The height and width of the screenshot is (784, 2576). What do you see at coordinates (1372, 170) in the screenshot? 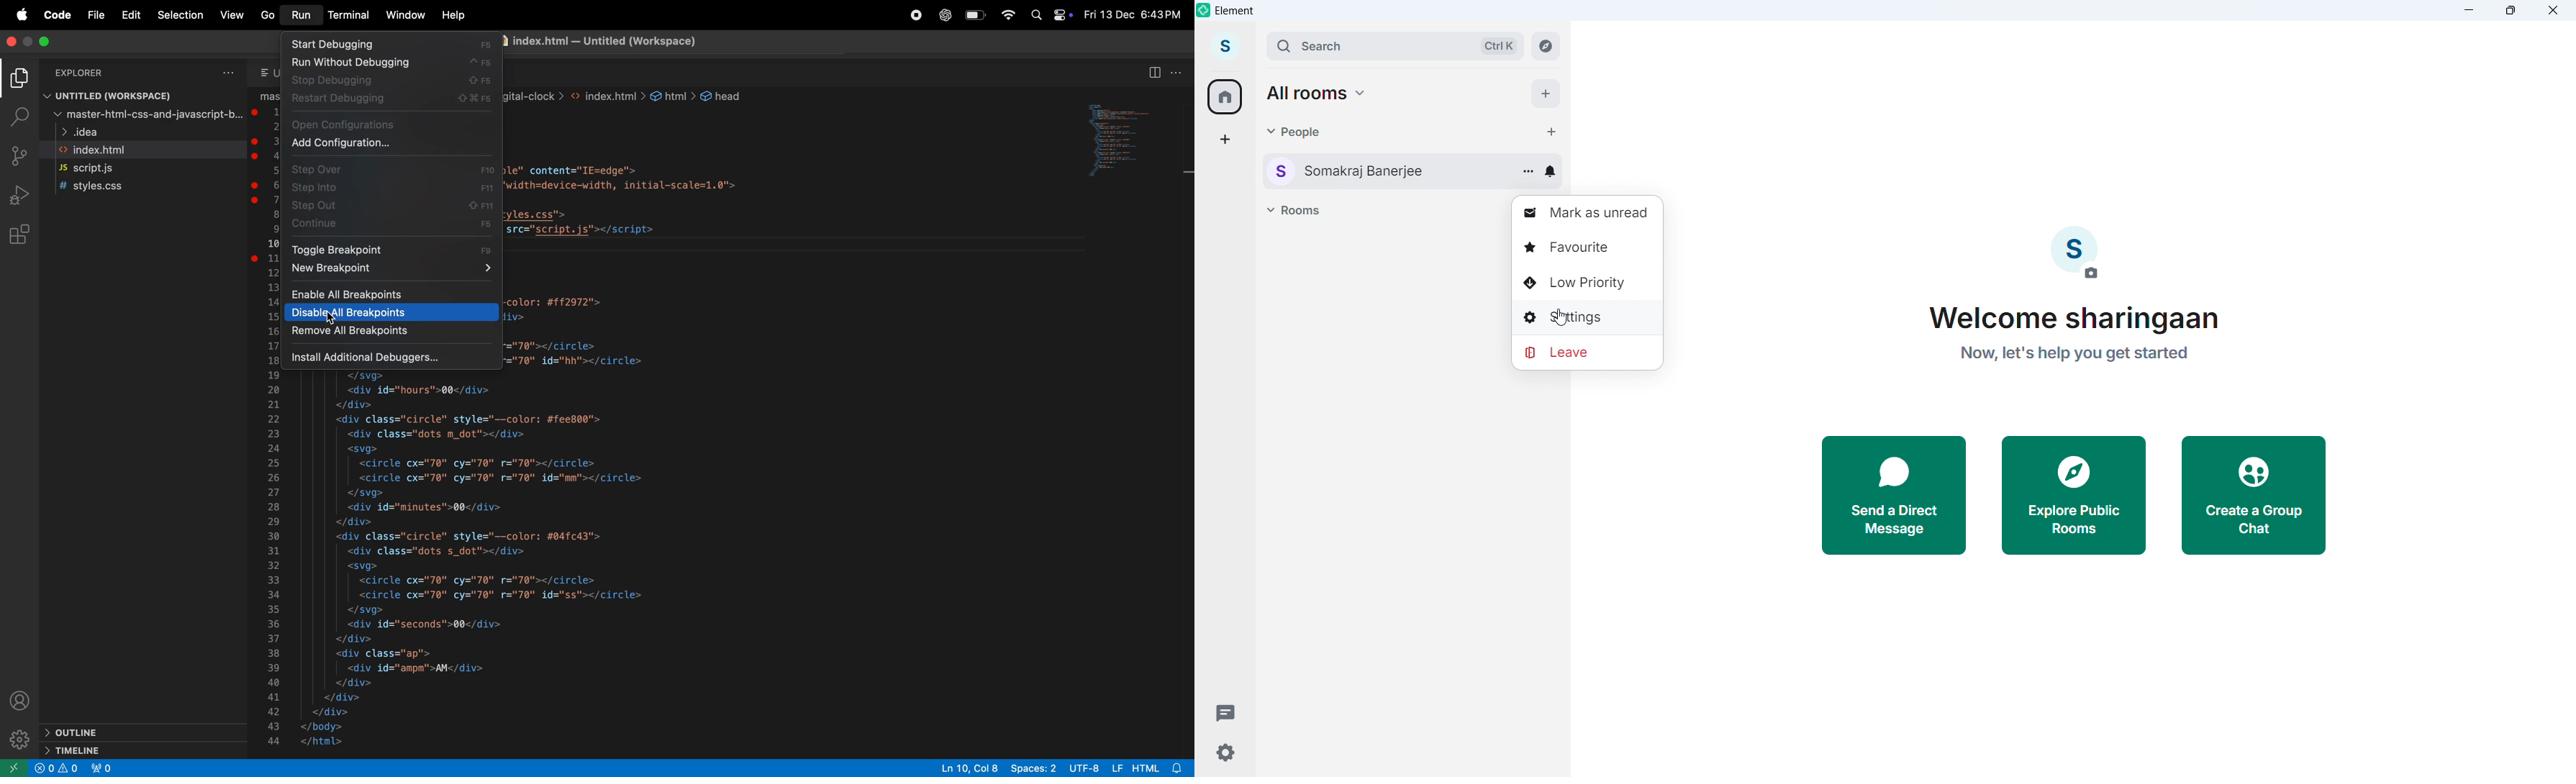
I see `User Conversation  ` at bounding box center [1372, 170].